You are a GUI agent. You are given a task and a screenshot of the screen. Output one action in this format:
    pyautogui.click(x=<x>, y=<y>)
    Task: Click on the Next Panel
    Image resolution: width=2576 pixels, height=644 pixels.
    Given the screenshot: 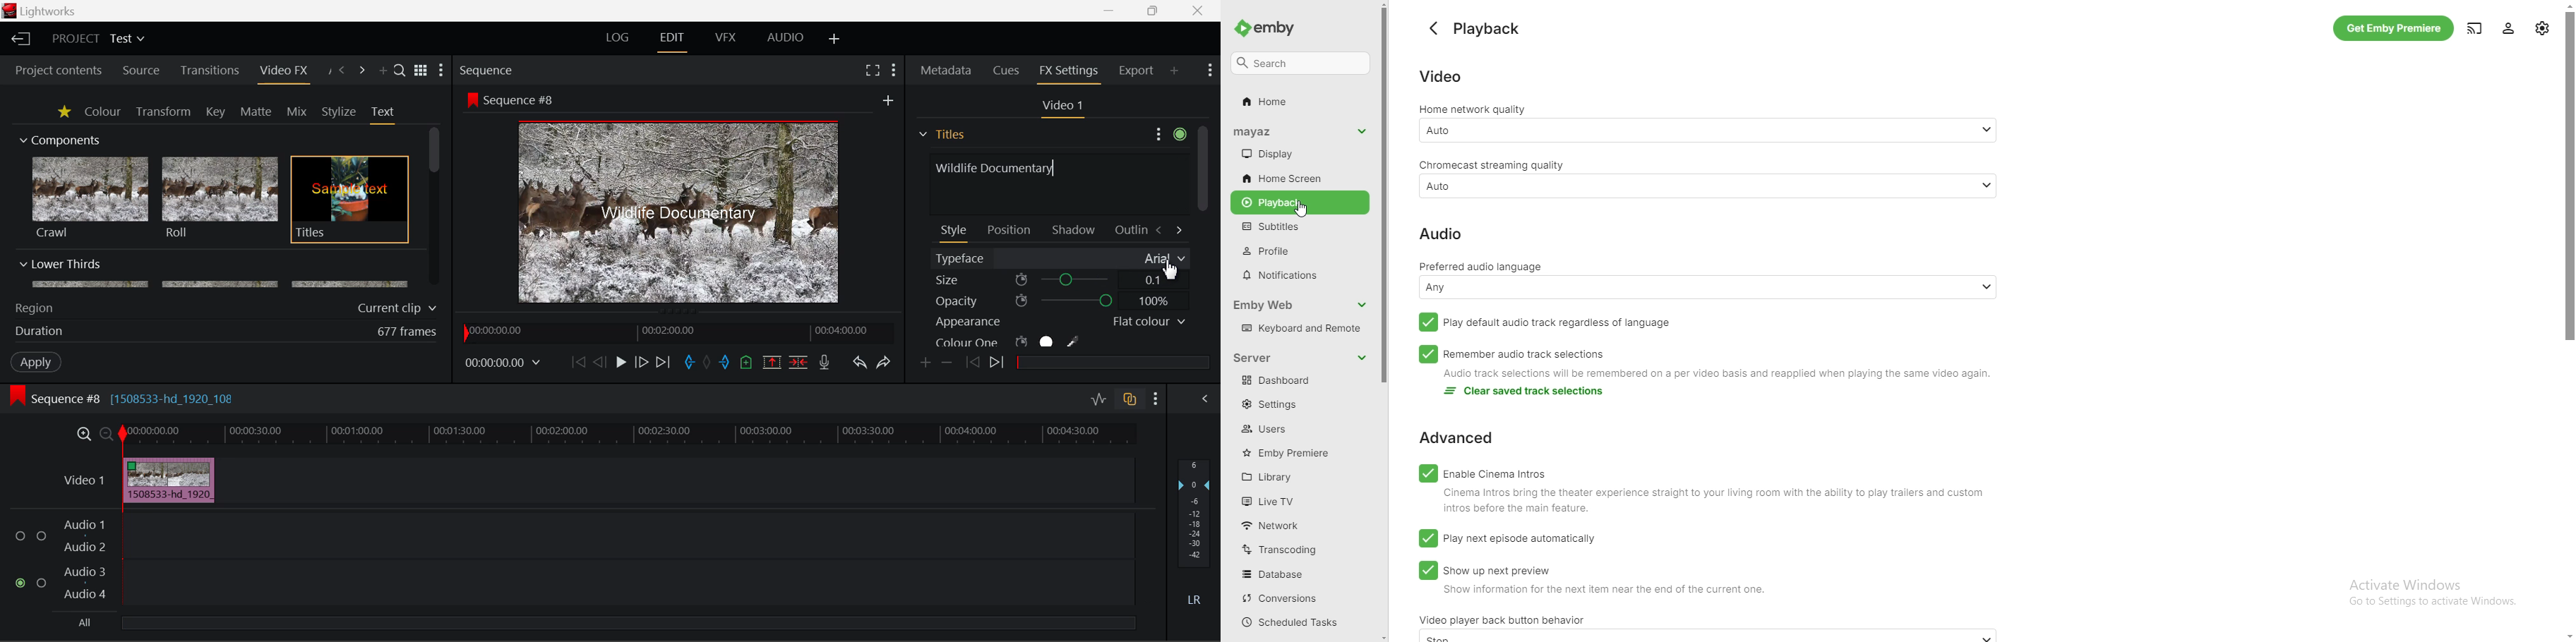 What is the action you would take?
    pyautogui.click(x=364, y=71)
    